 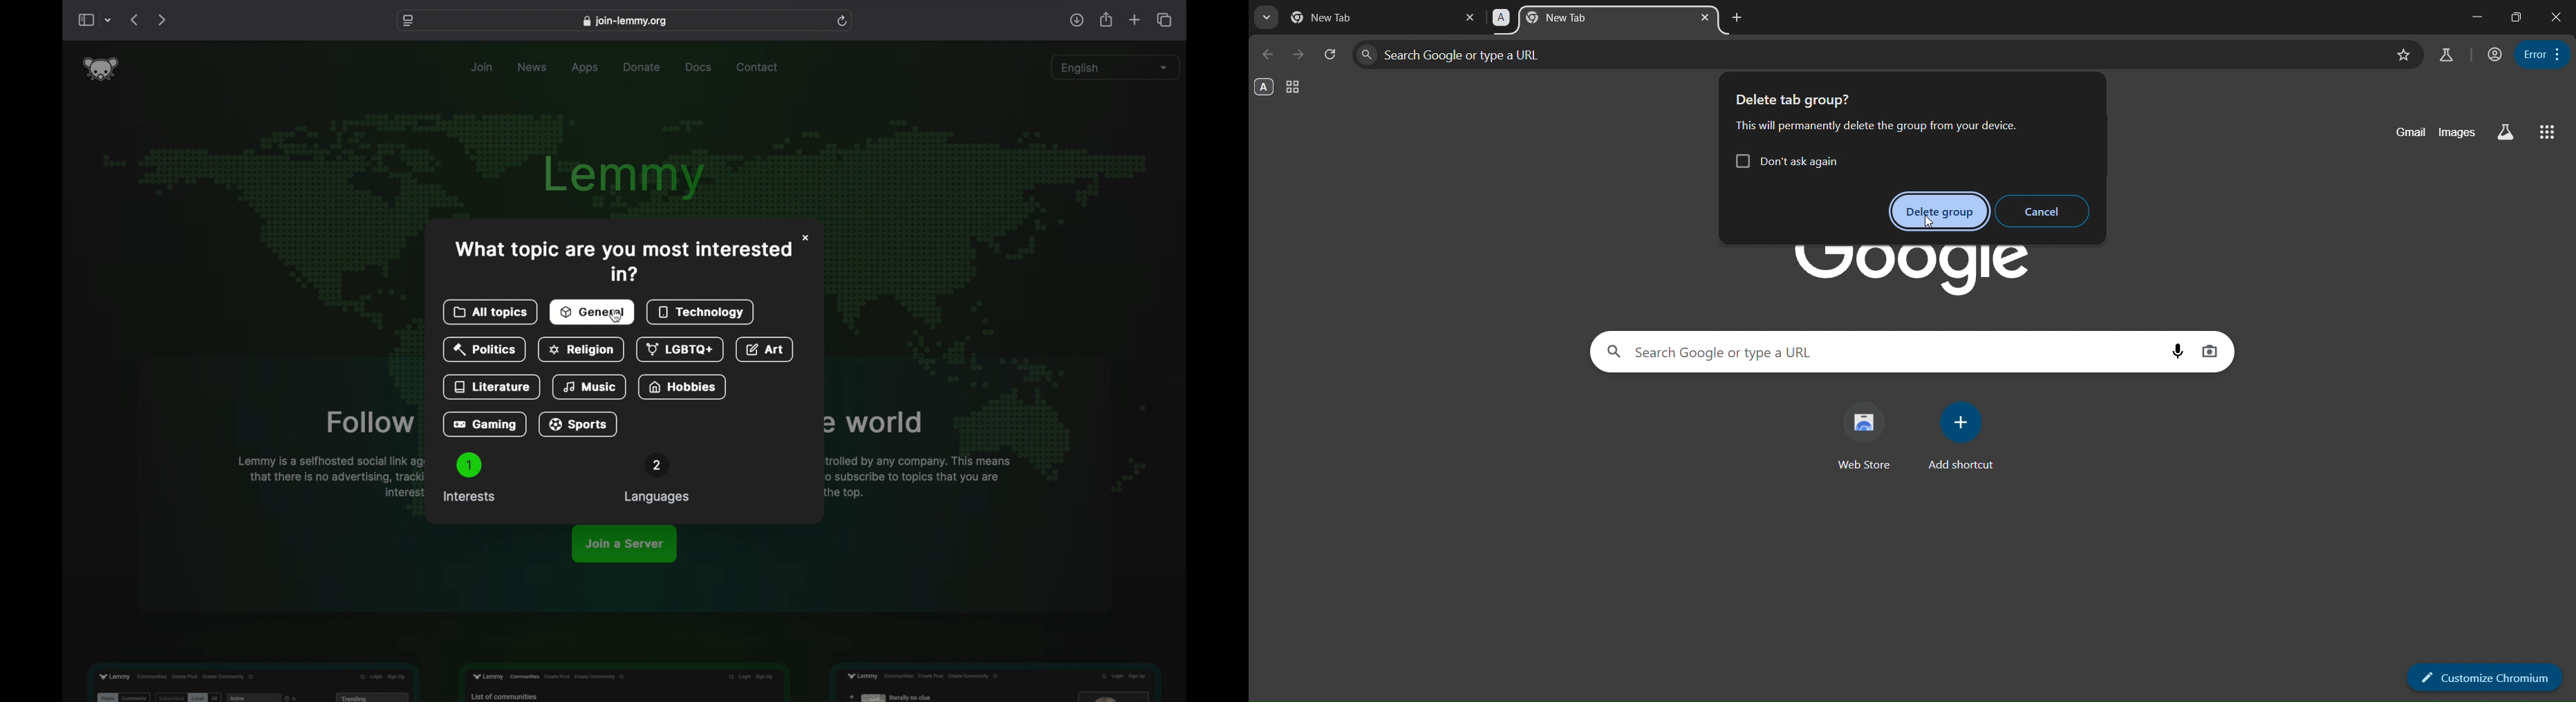 What do you see at coordinates (580, 350) in the screenshot?
I see `religion` at bounding box center [580, 350].